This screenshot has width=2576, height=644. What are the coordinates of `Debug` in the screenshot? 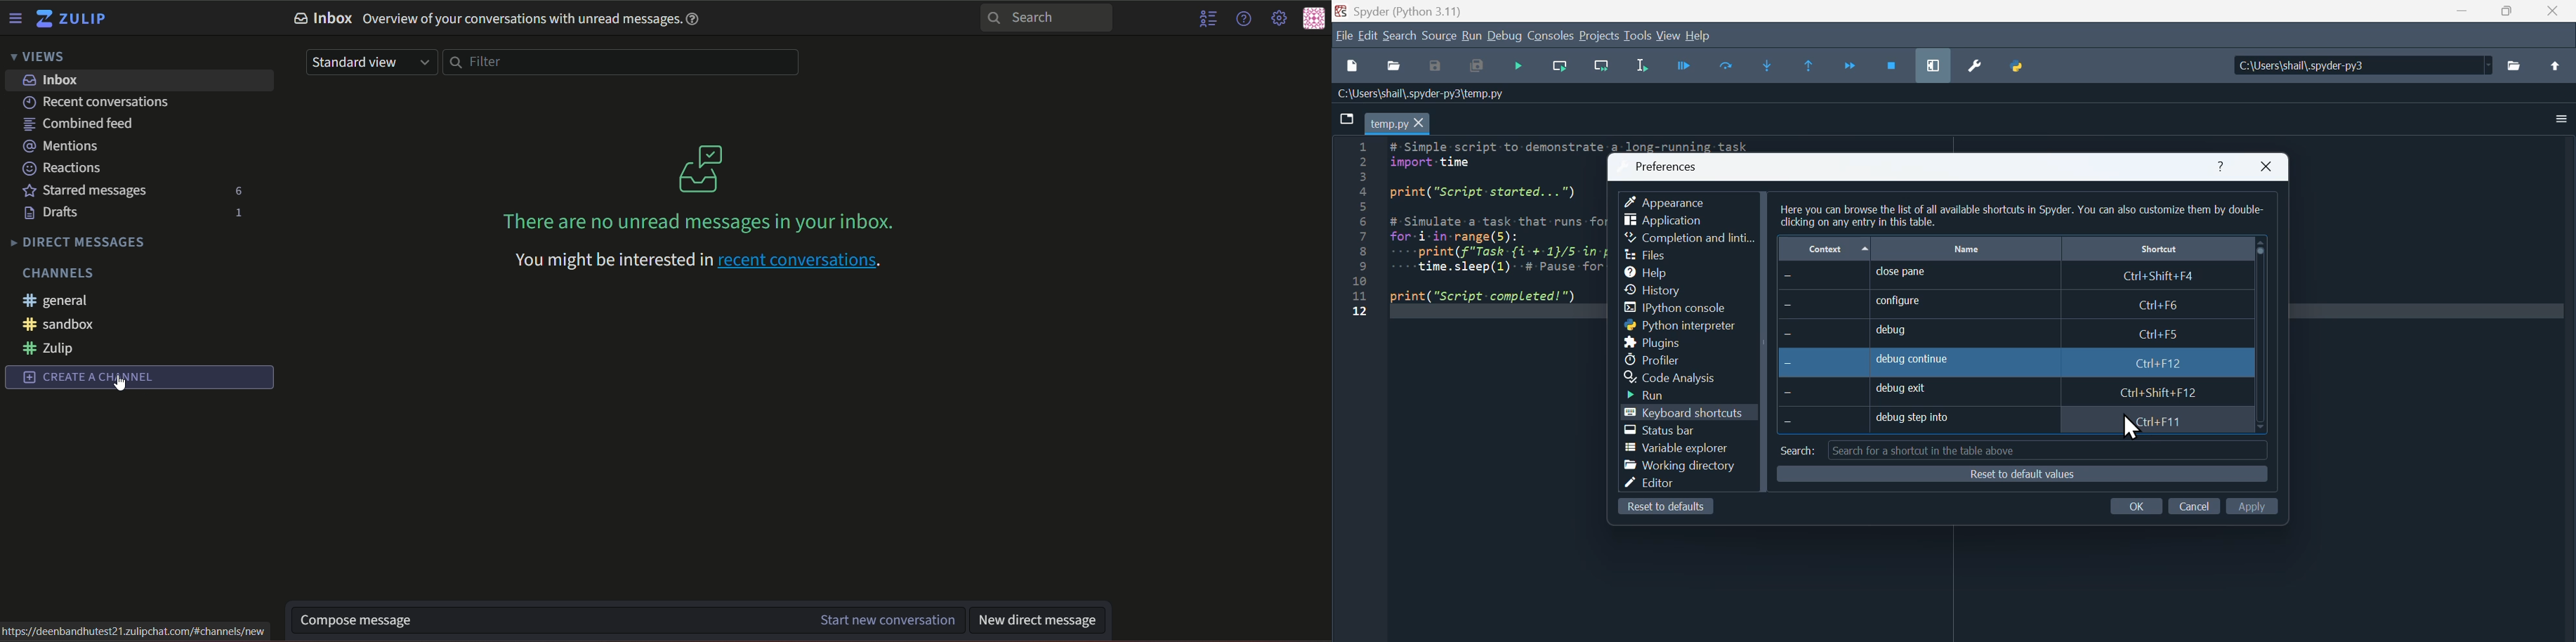 It's located at (1504, 35).